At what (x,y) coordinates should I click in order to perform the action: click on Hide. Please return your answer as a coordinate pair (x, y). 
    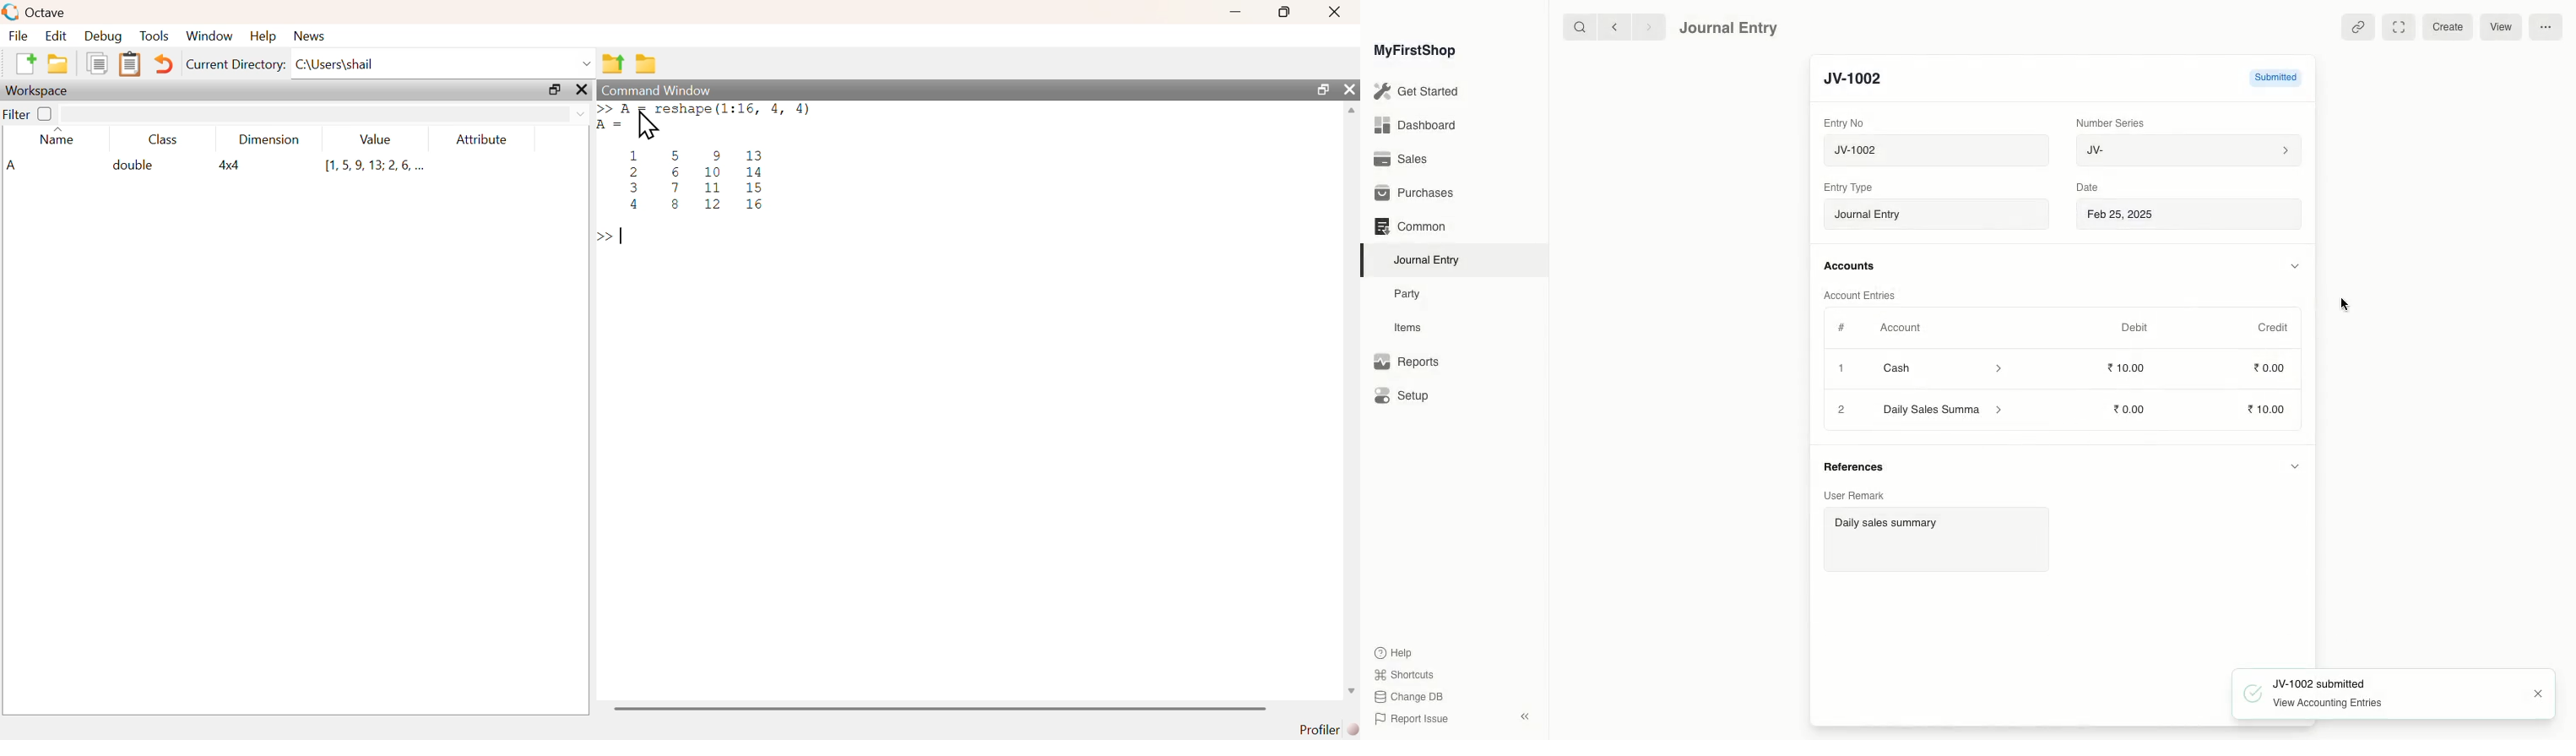
    Looking at the image, I should click on (2296, 266).